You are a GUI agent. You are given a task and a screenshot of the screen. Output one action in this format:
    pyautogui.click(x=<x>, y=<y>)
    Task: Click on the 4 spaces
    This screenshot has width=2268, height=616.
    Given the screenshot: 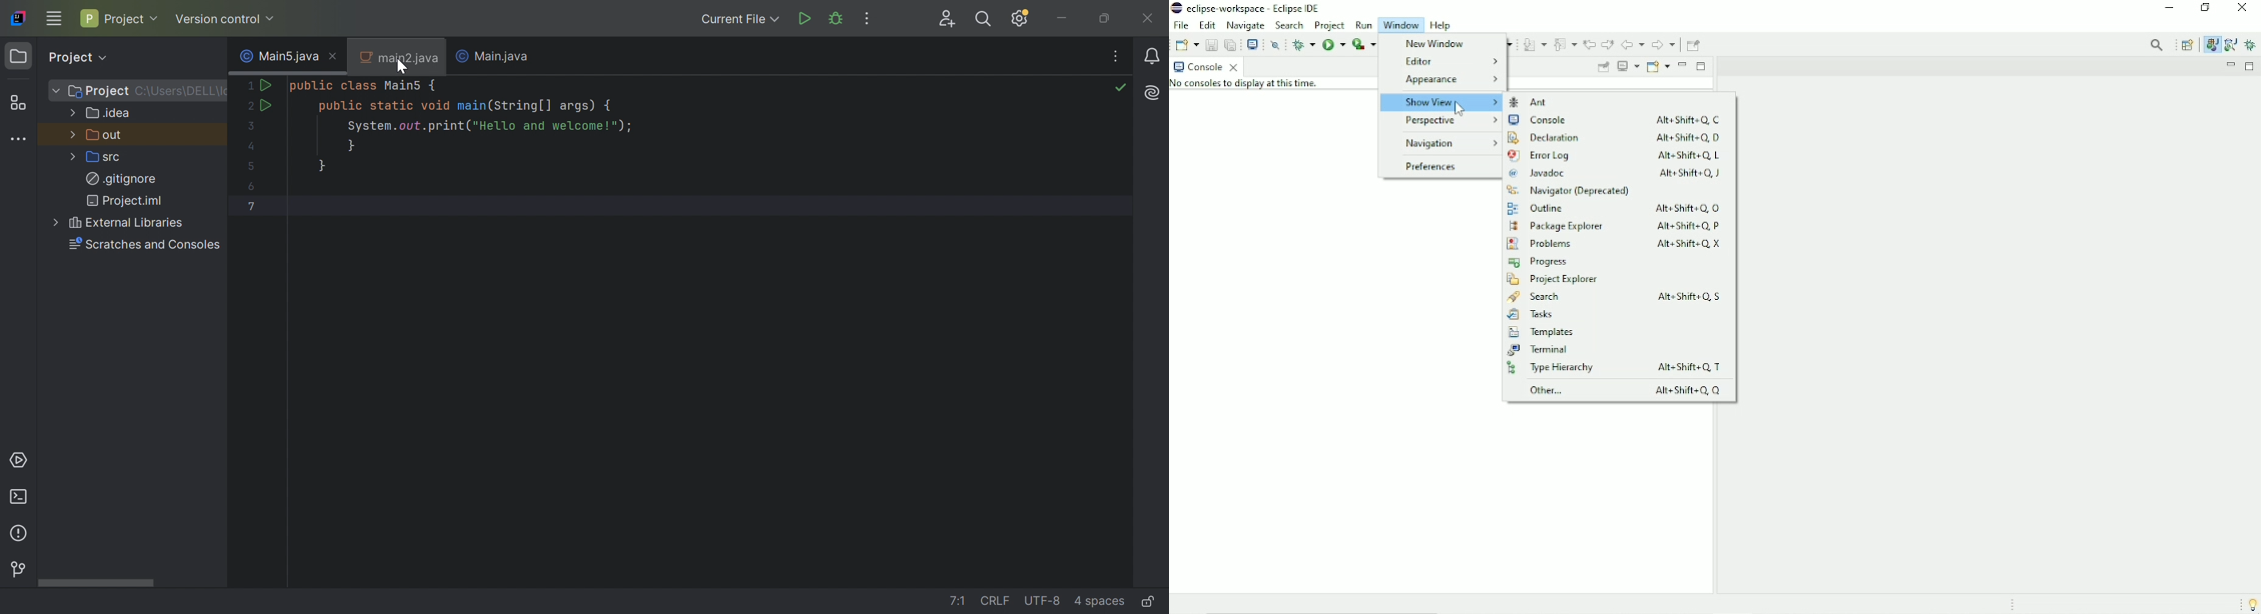 What is the action you would take?
    pyautogui.click(x=1099, y=601)
    